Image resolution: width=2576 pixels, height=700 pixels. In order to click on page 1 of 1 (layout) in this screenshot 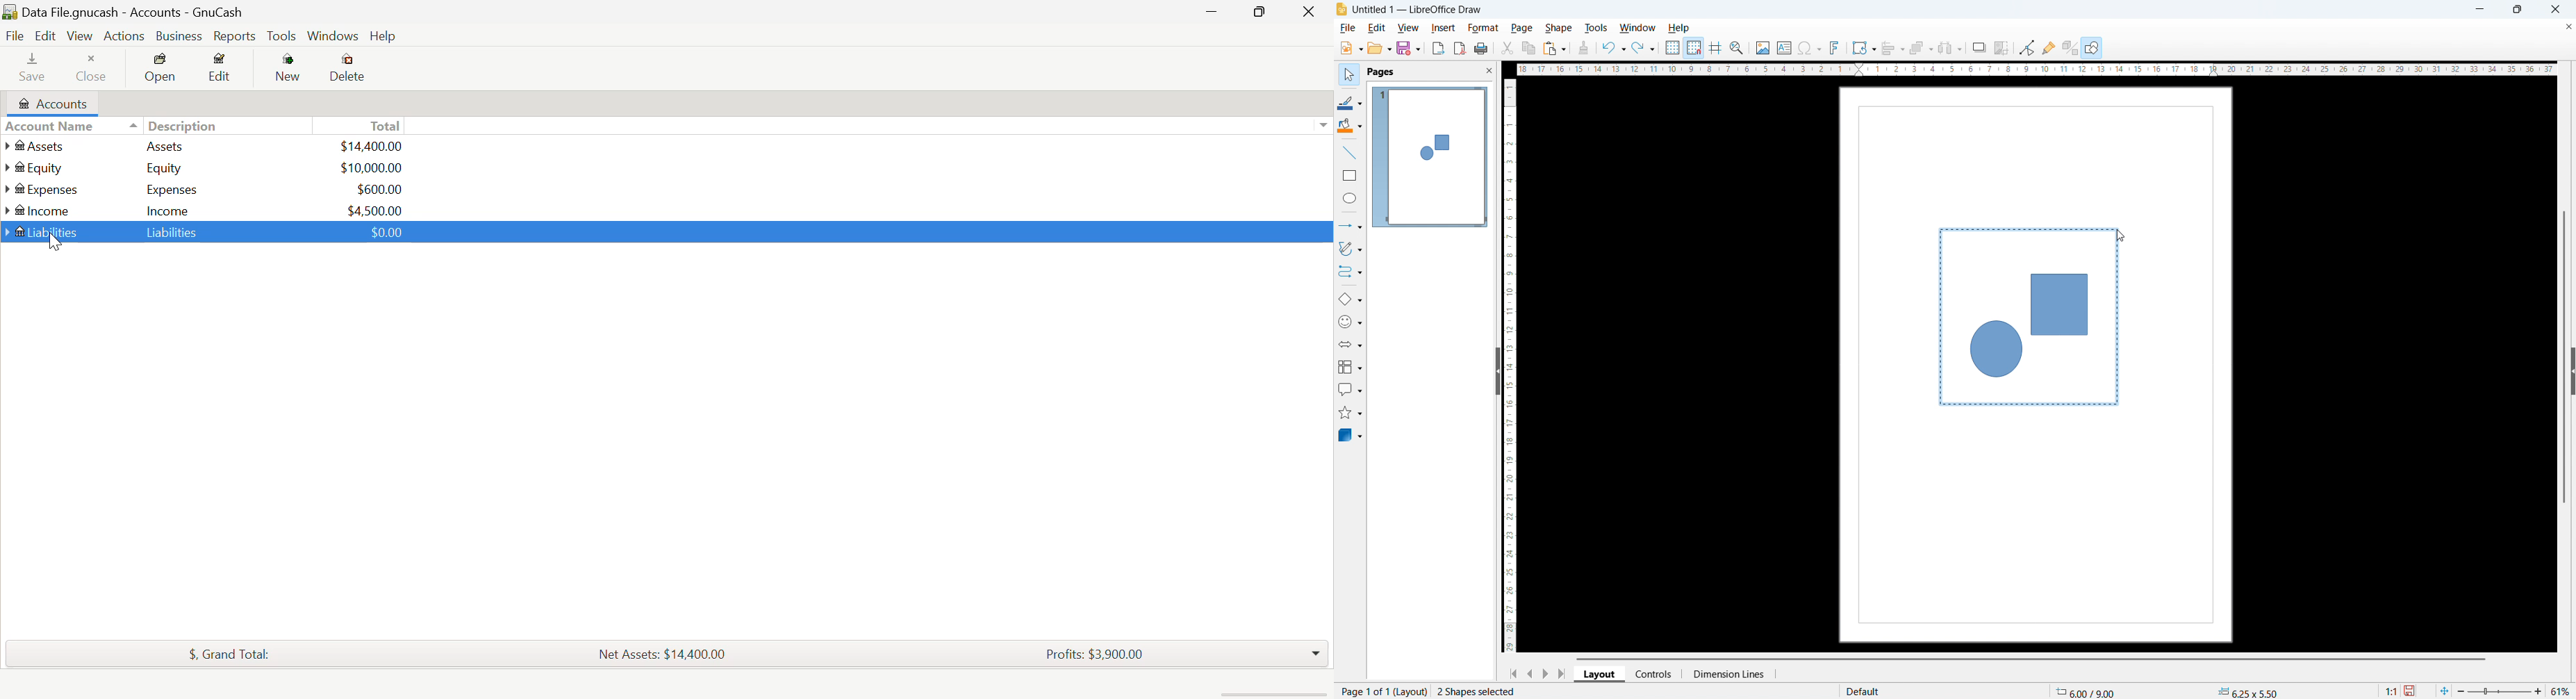, I will do `click(1382, 691)`.